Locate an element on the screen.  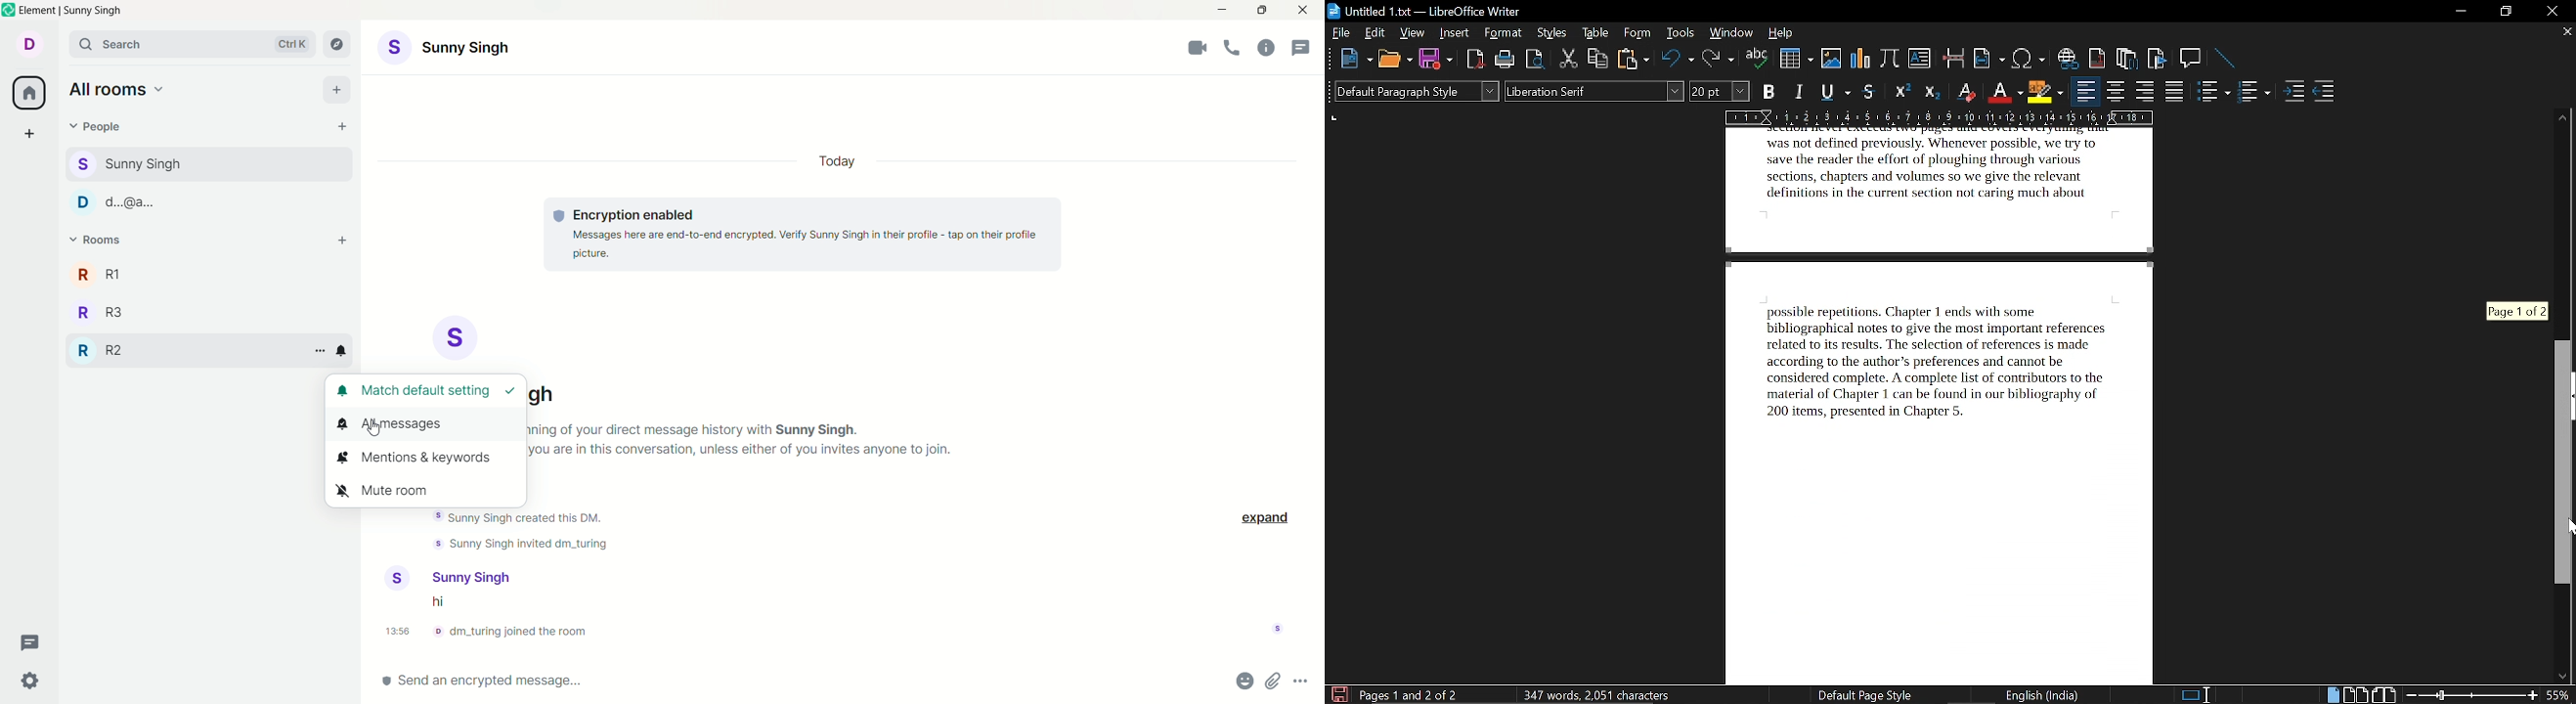
search is located at coordinates (193, 46).